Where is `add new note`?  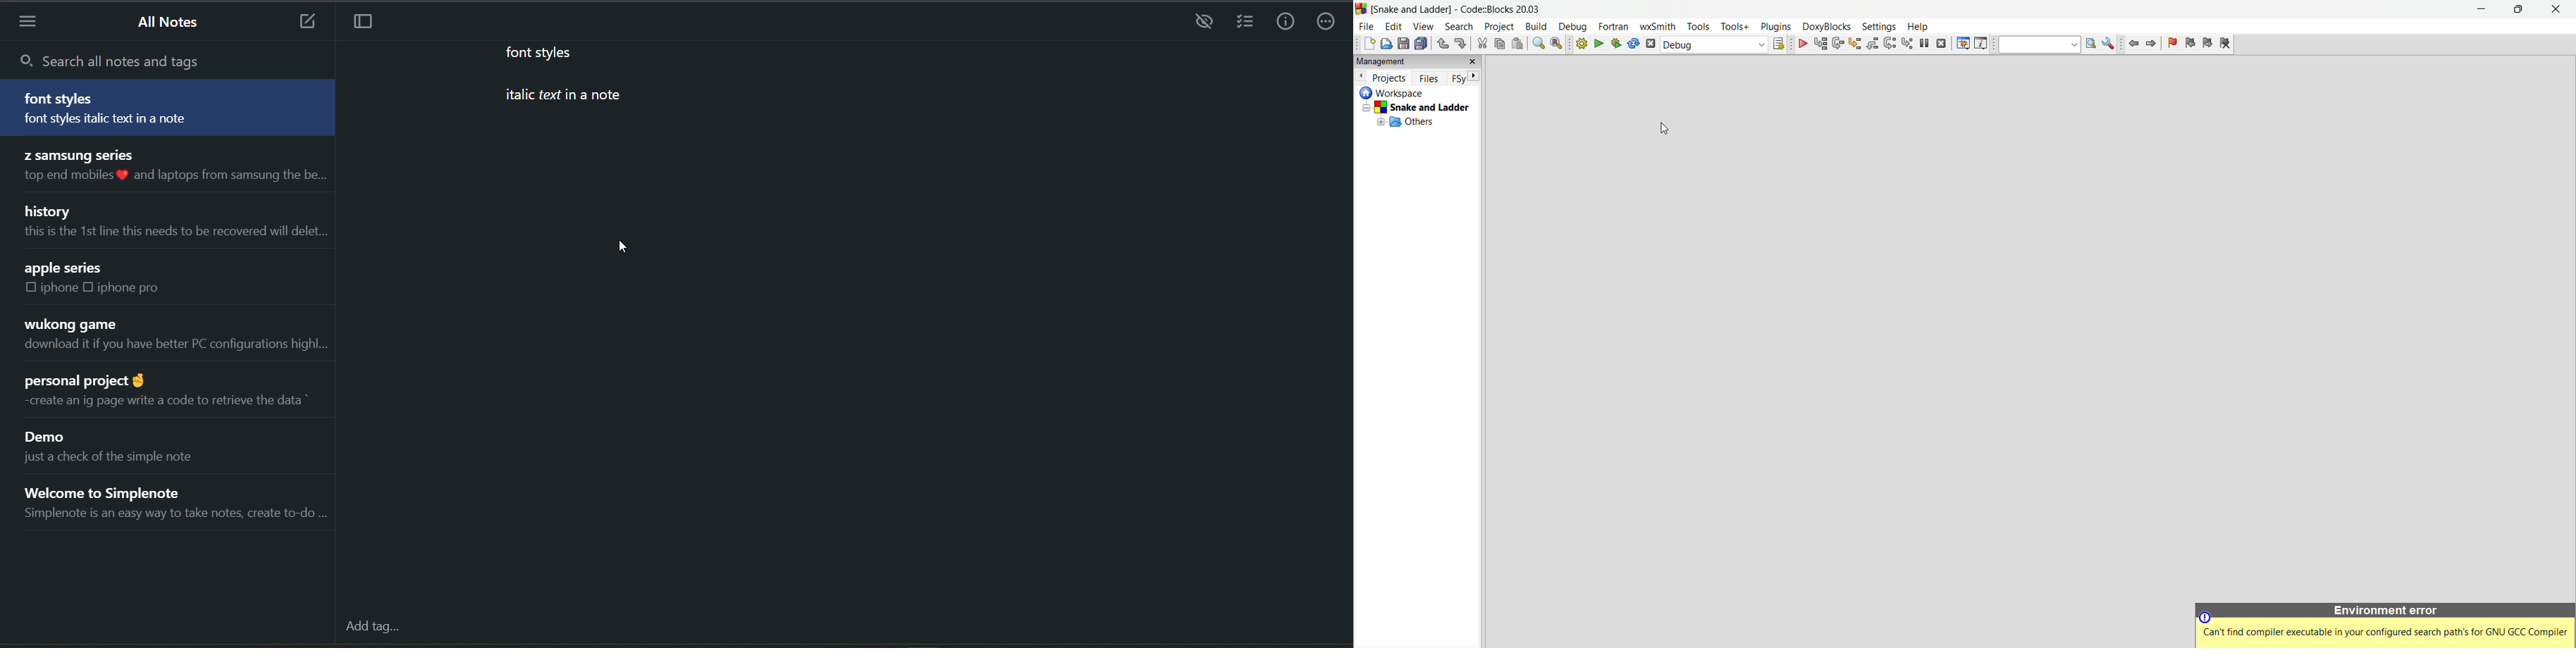 add new note is located at coordinates (305, 23).